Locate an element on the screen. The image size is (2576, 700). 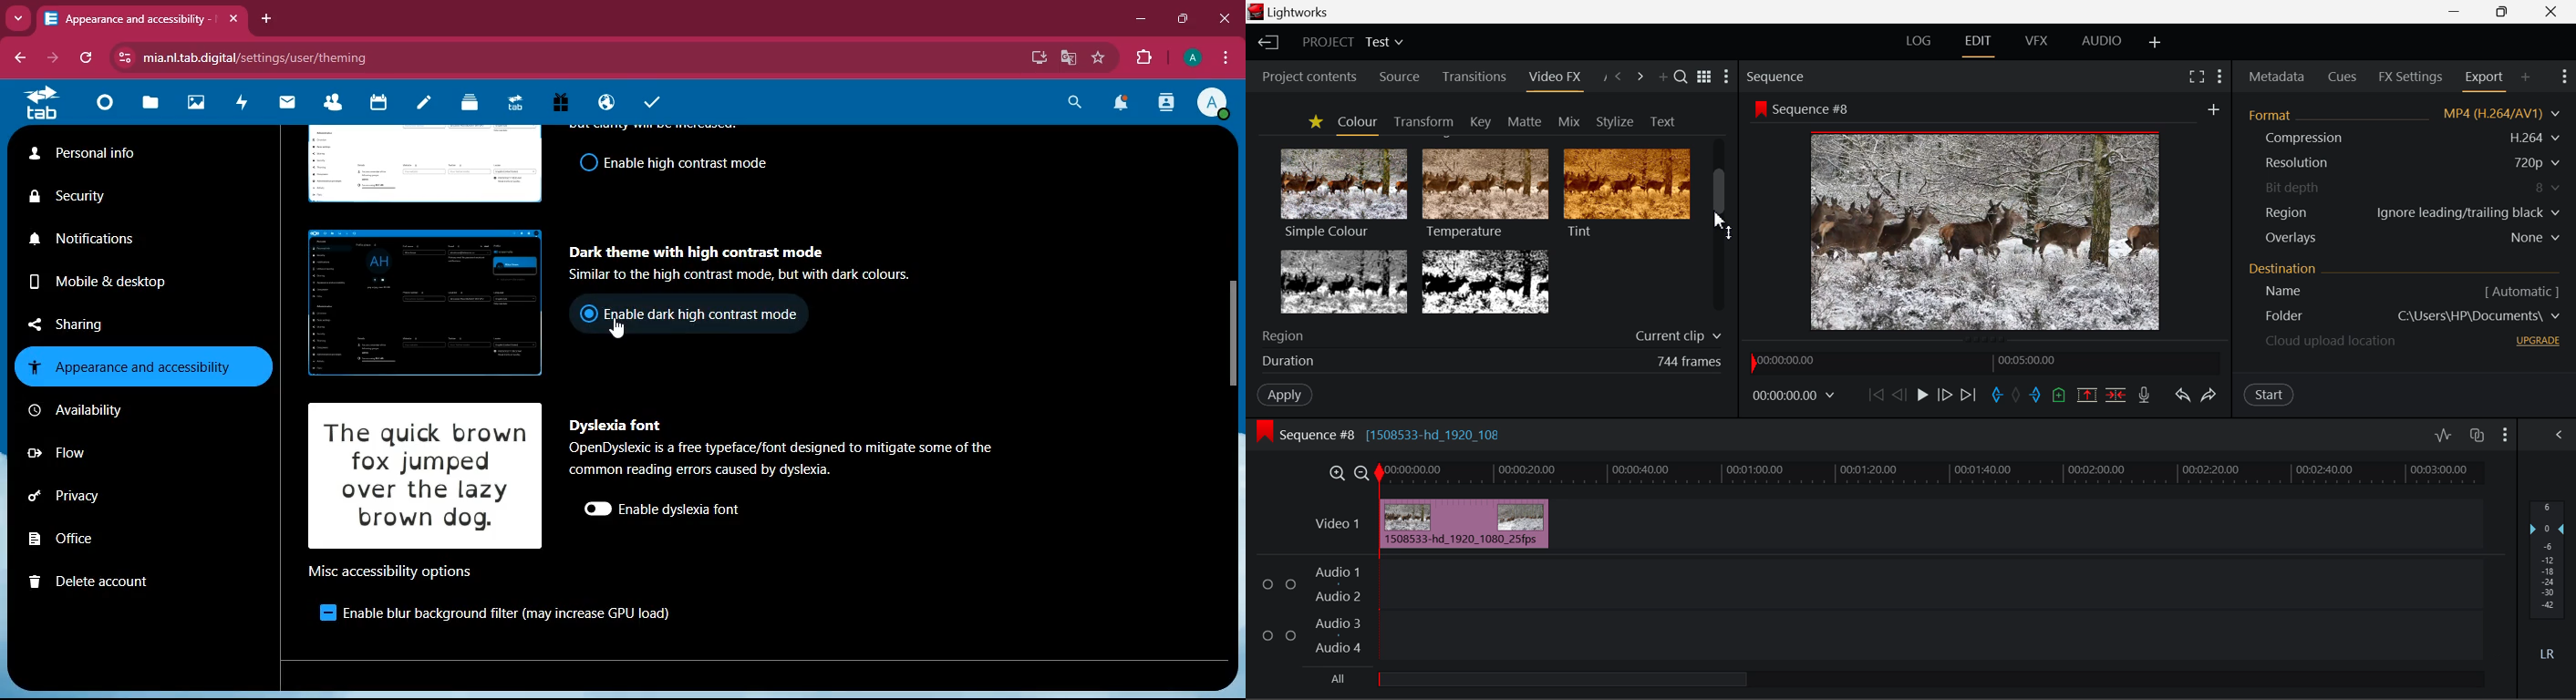
enable is located at coordinates (317, 613).